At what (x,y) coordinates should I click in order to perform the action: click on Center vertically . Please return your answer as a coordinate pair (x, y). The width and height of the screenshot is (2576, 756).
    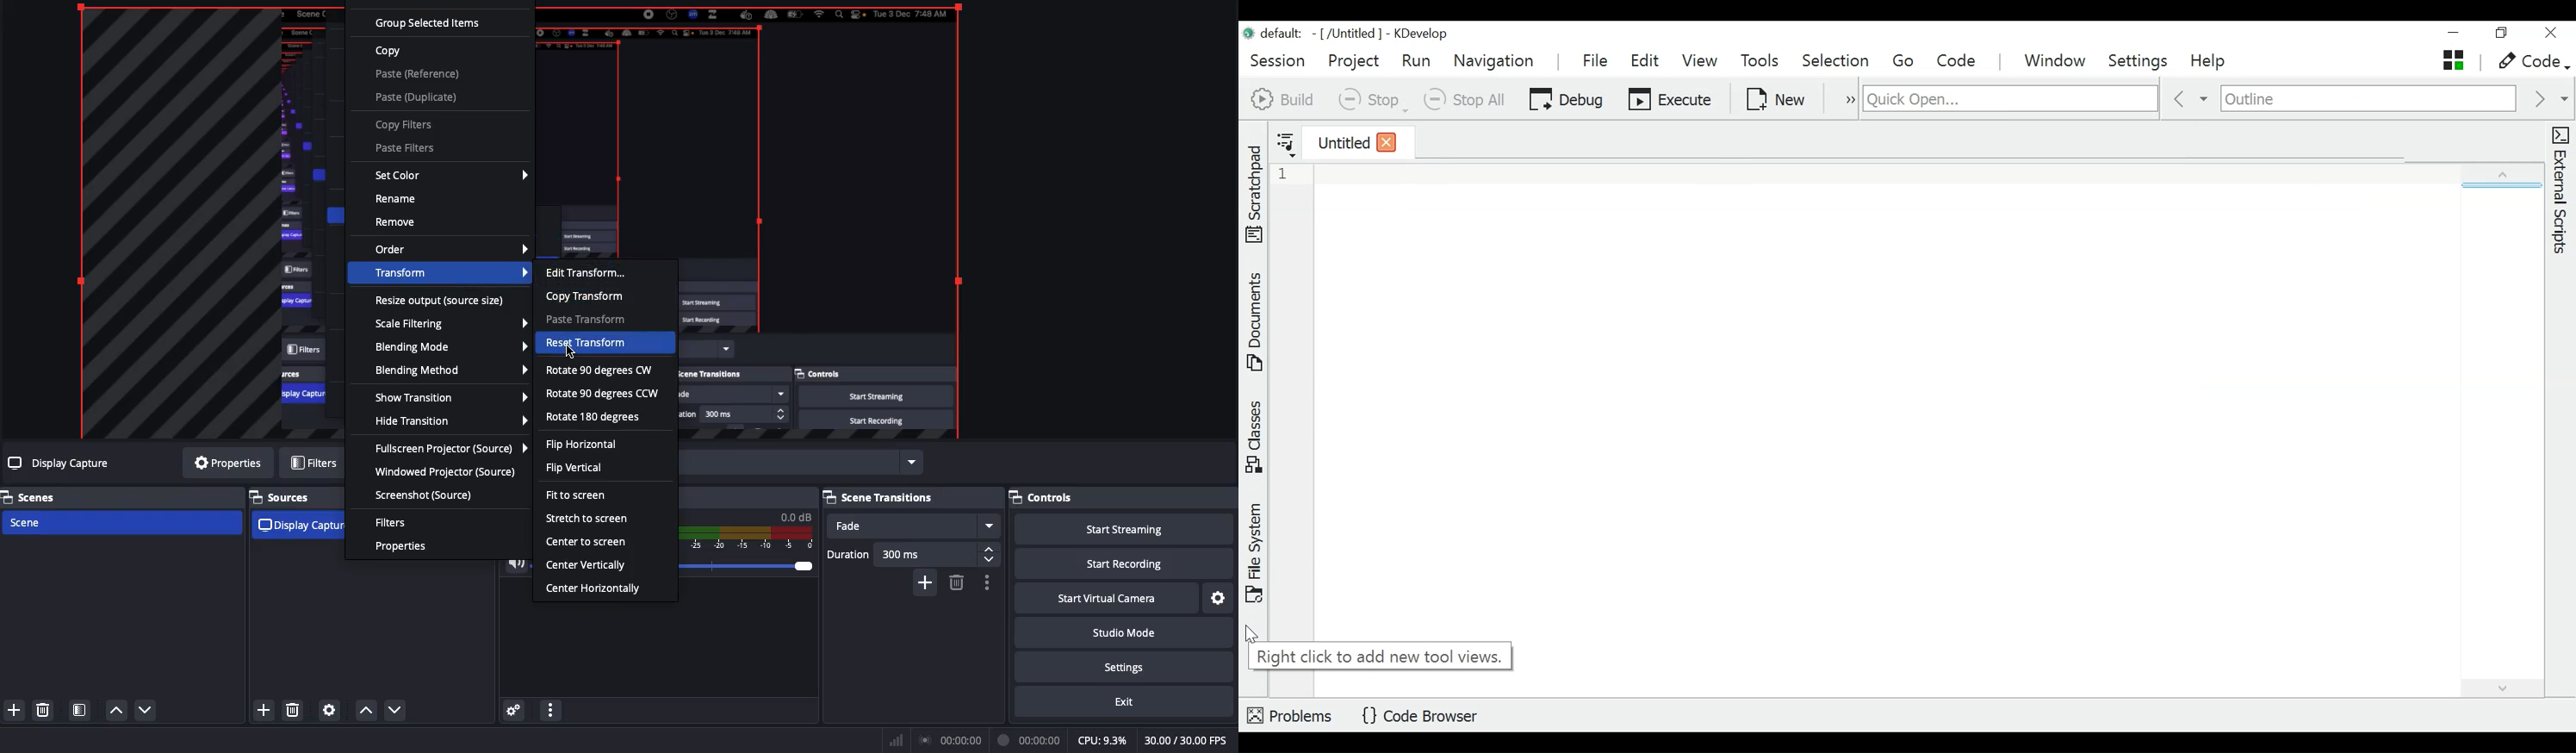
    Looking at the image, I should click on (588, 564).